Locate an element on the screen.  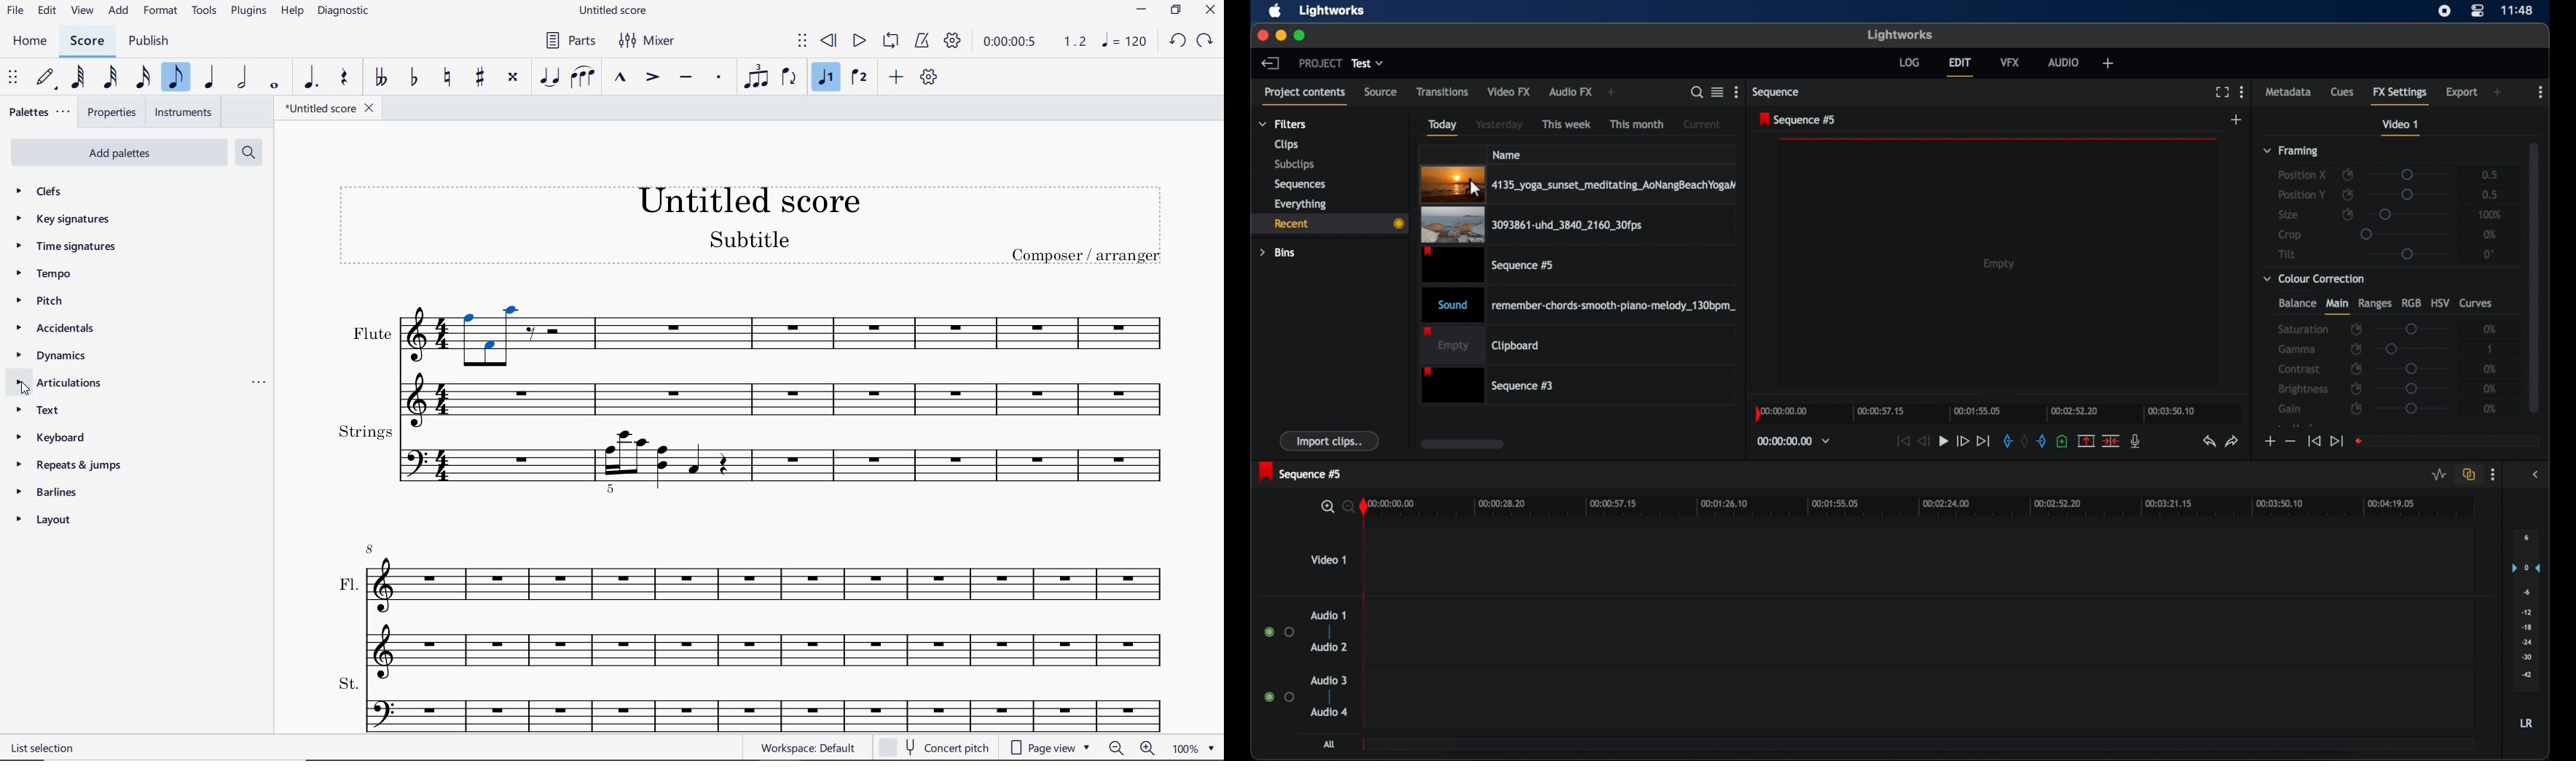
add palettes is located at coordinates (125, 152).